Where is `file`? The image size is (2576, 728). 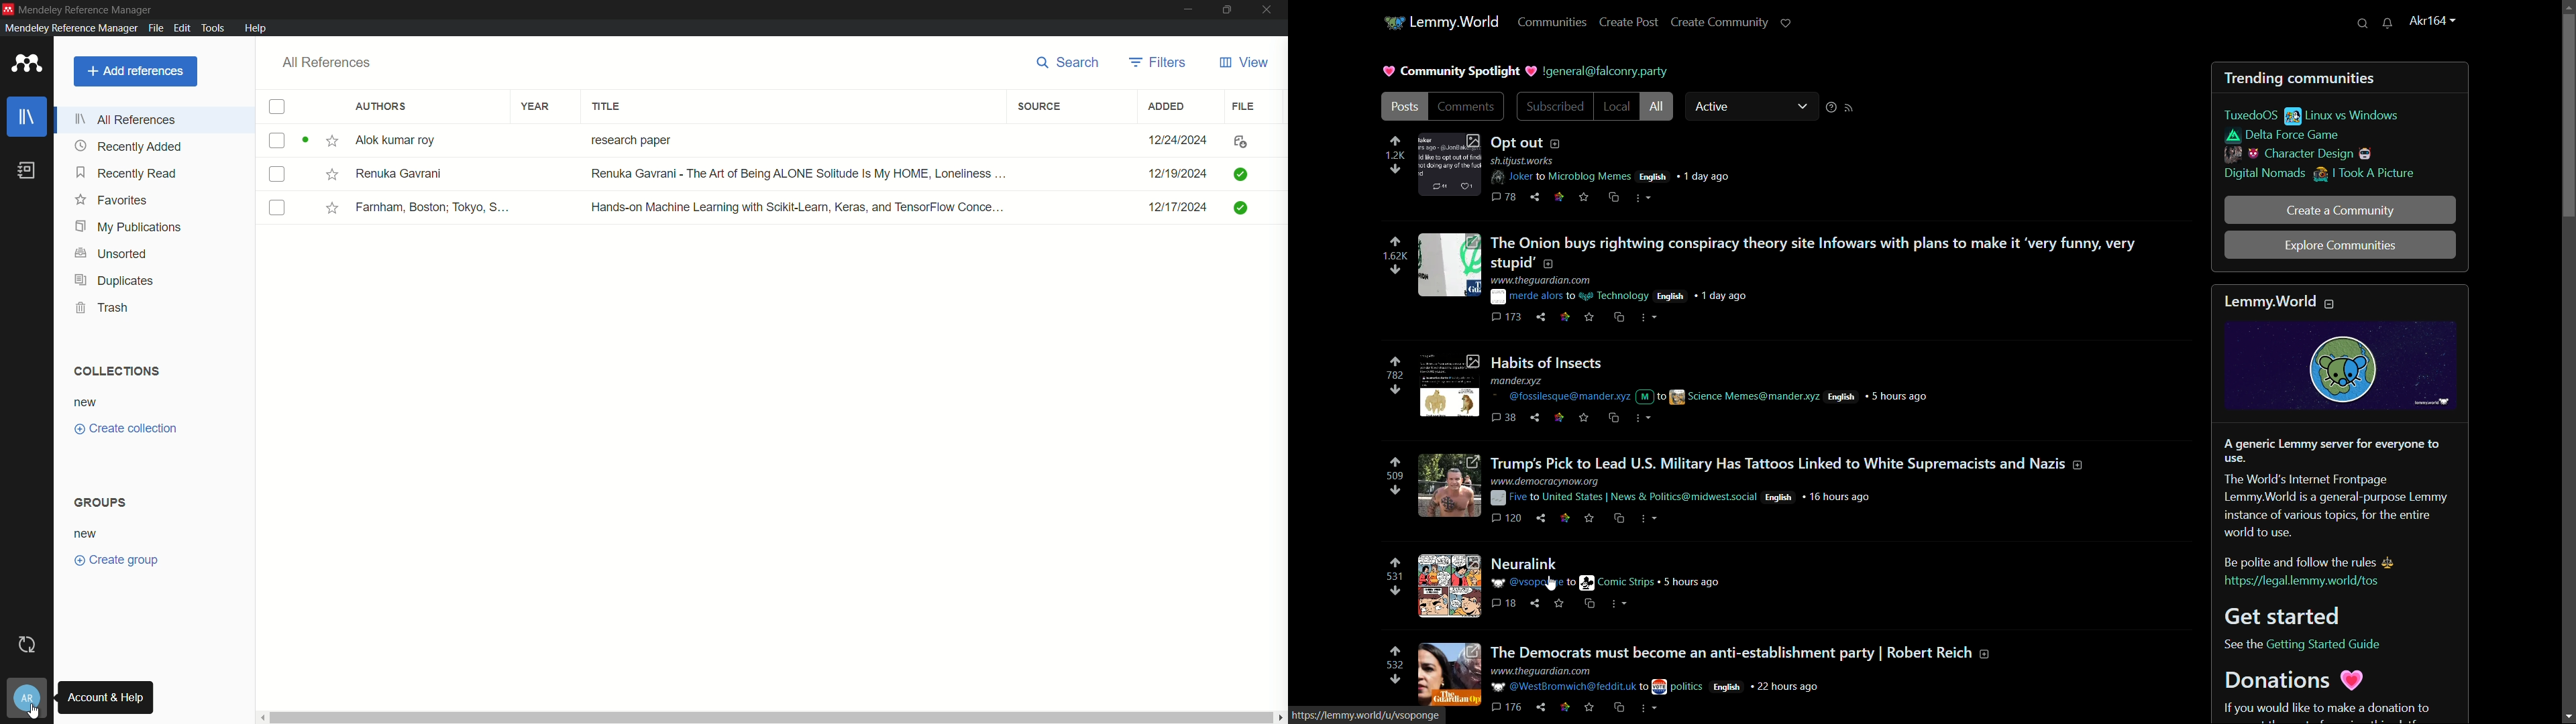 file is located at coordinates (1244, 106).